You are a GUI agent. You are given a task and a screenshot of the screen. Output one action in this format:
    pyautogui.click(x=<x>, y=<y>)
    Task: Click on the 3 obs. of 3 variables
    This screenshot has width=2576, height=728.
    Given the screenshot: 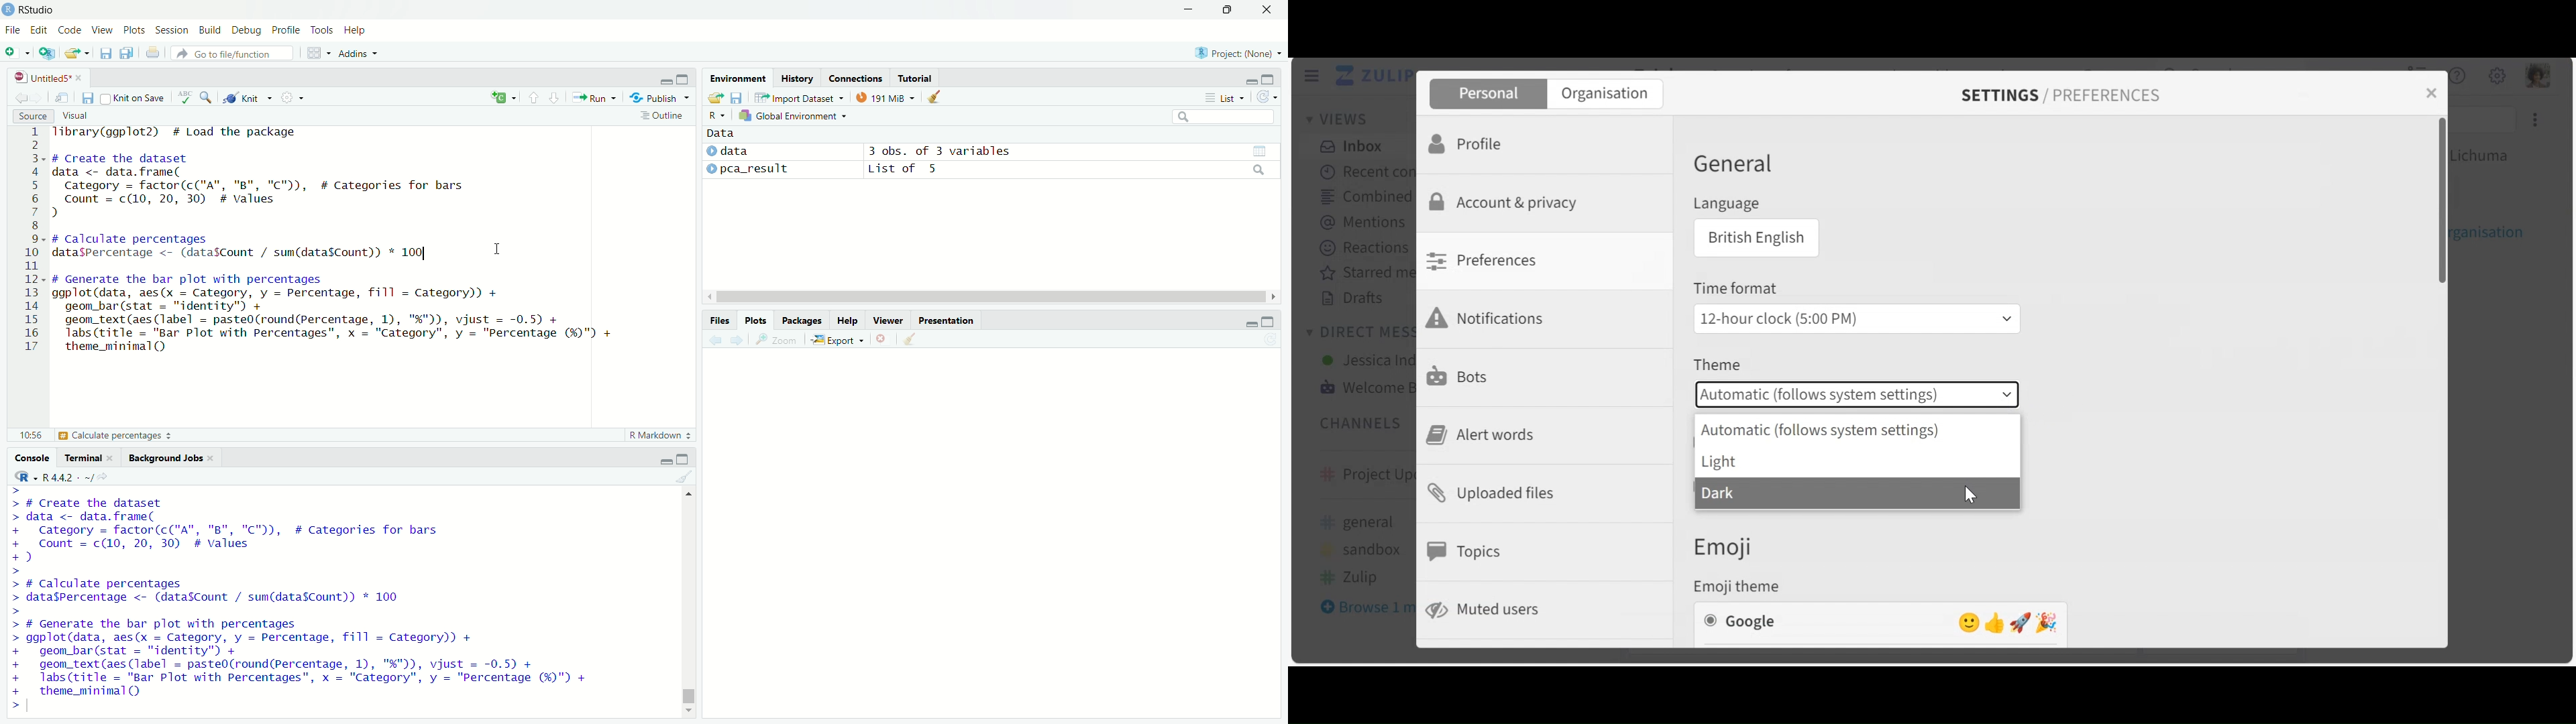 What is the action you would take?
    pyautogui.click(x=1071, y=151)
    